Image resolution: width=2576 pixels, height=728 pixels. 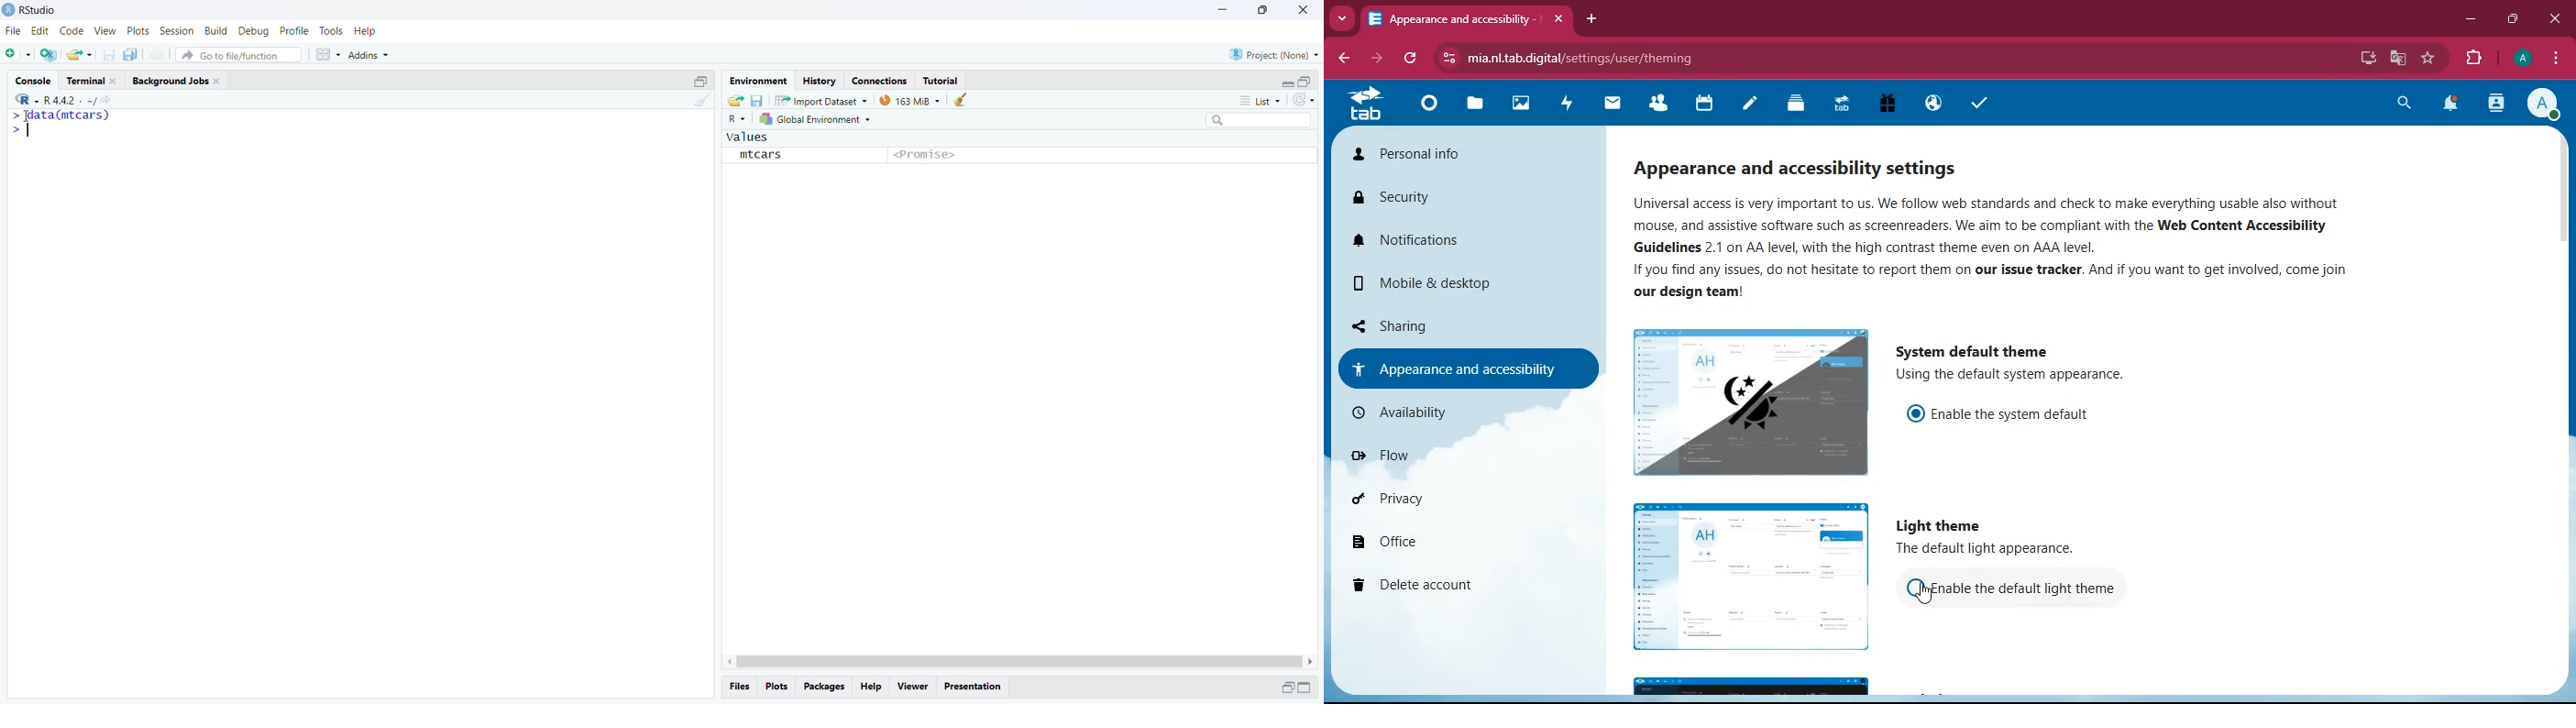 What do you see at coordinates (1289, 687) in the screenshot?
I see `open in separate window` at bounding box center [1289, 687].